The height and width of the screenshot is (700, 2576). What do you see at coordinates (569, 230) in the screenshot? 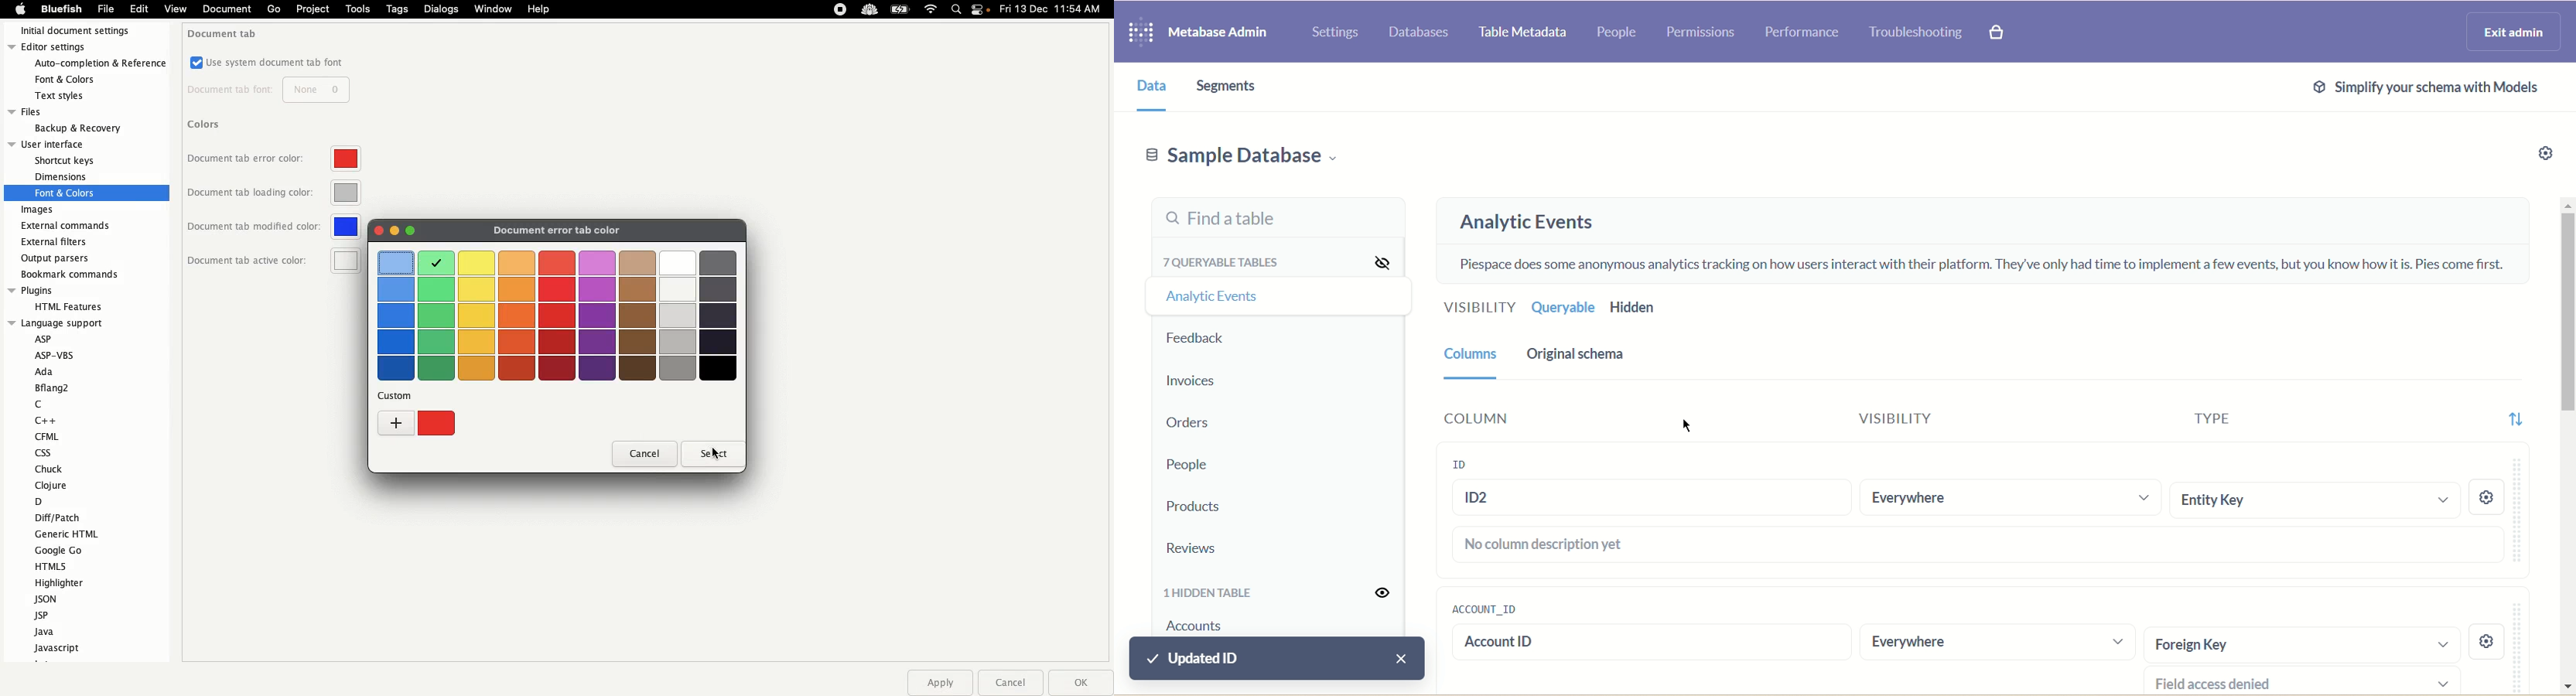
I see `Document error ta color` at bounding box center [569, 230].